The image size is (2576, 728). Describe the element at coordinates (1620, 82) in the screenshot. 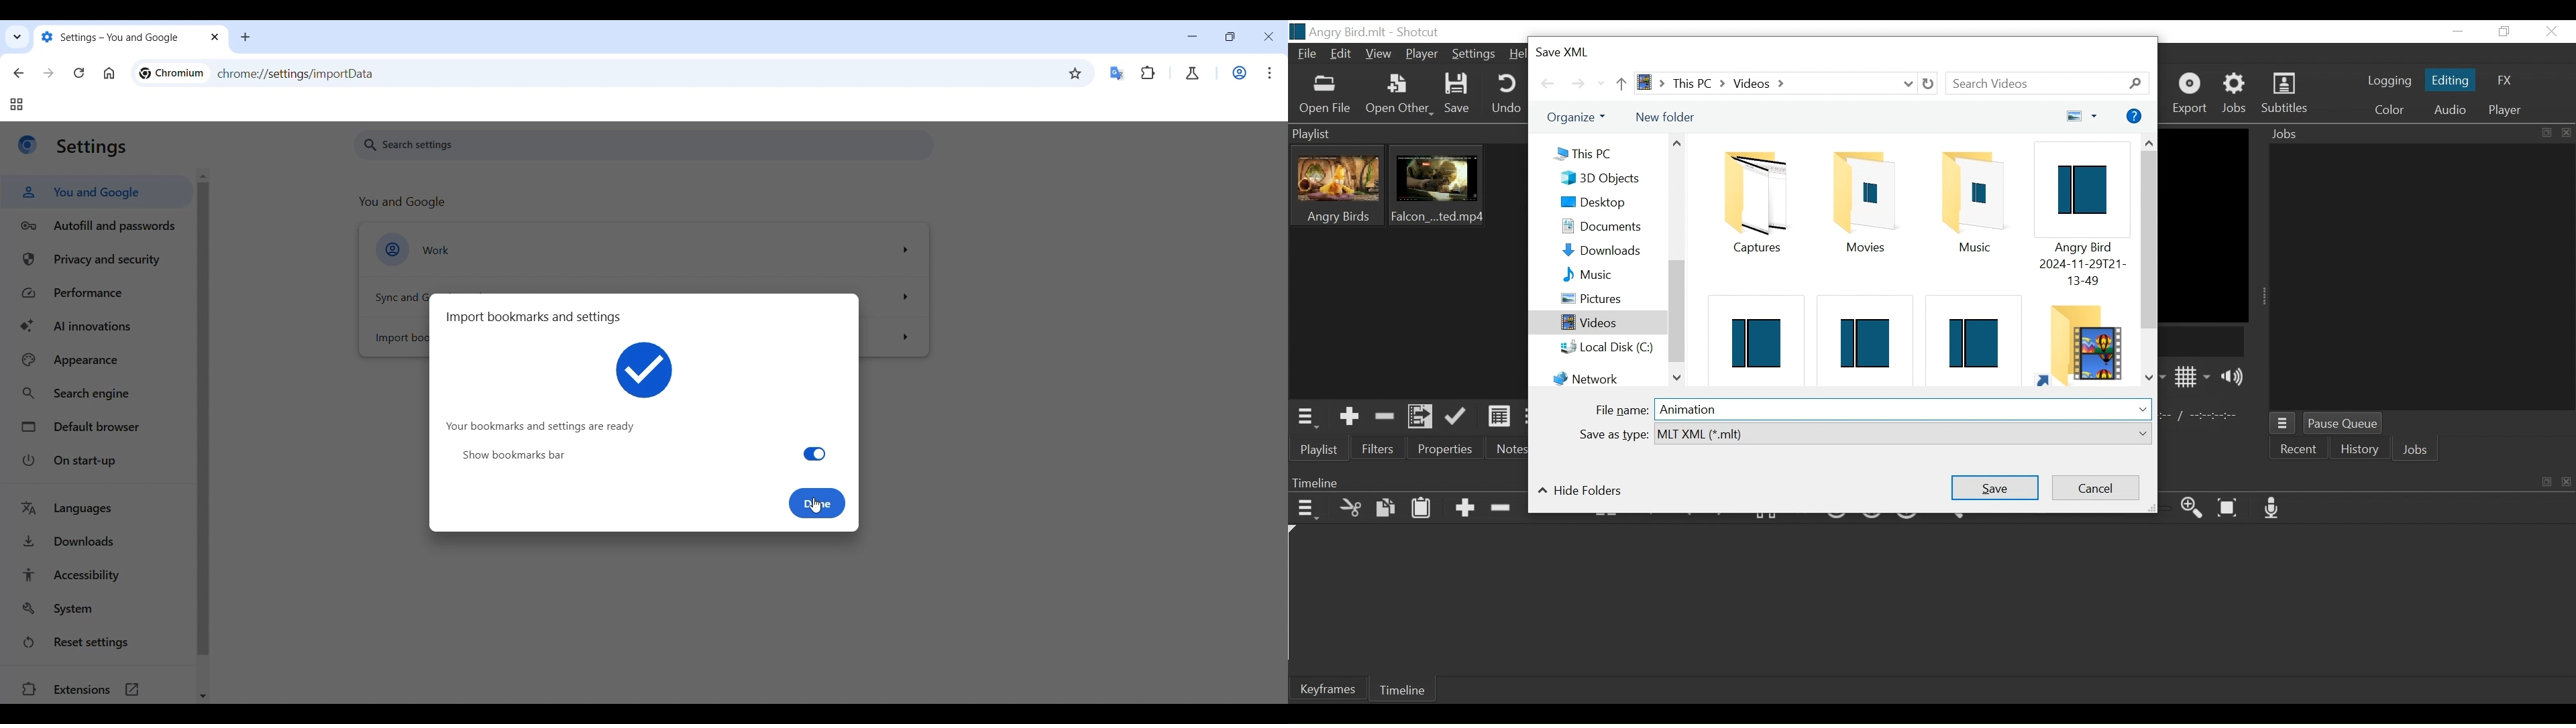

I see `Go up` at that location.